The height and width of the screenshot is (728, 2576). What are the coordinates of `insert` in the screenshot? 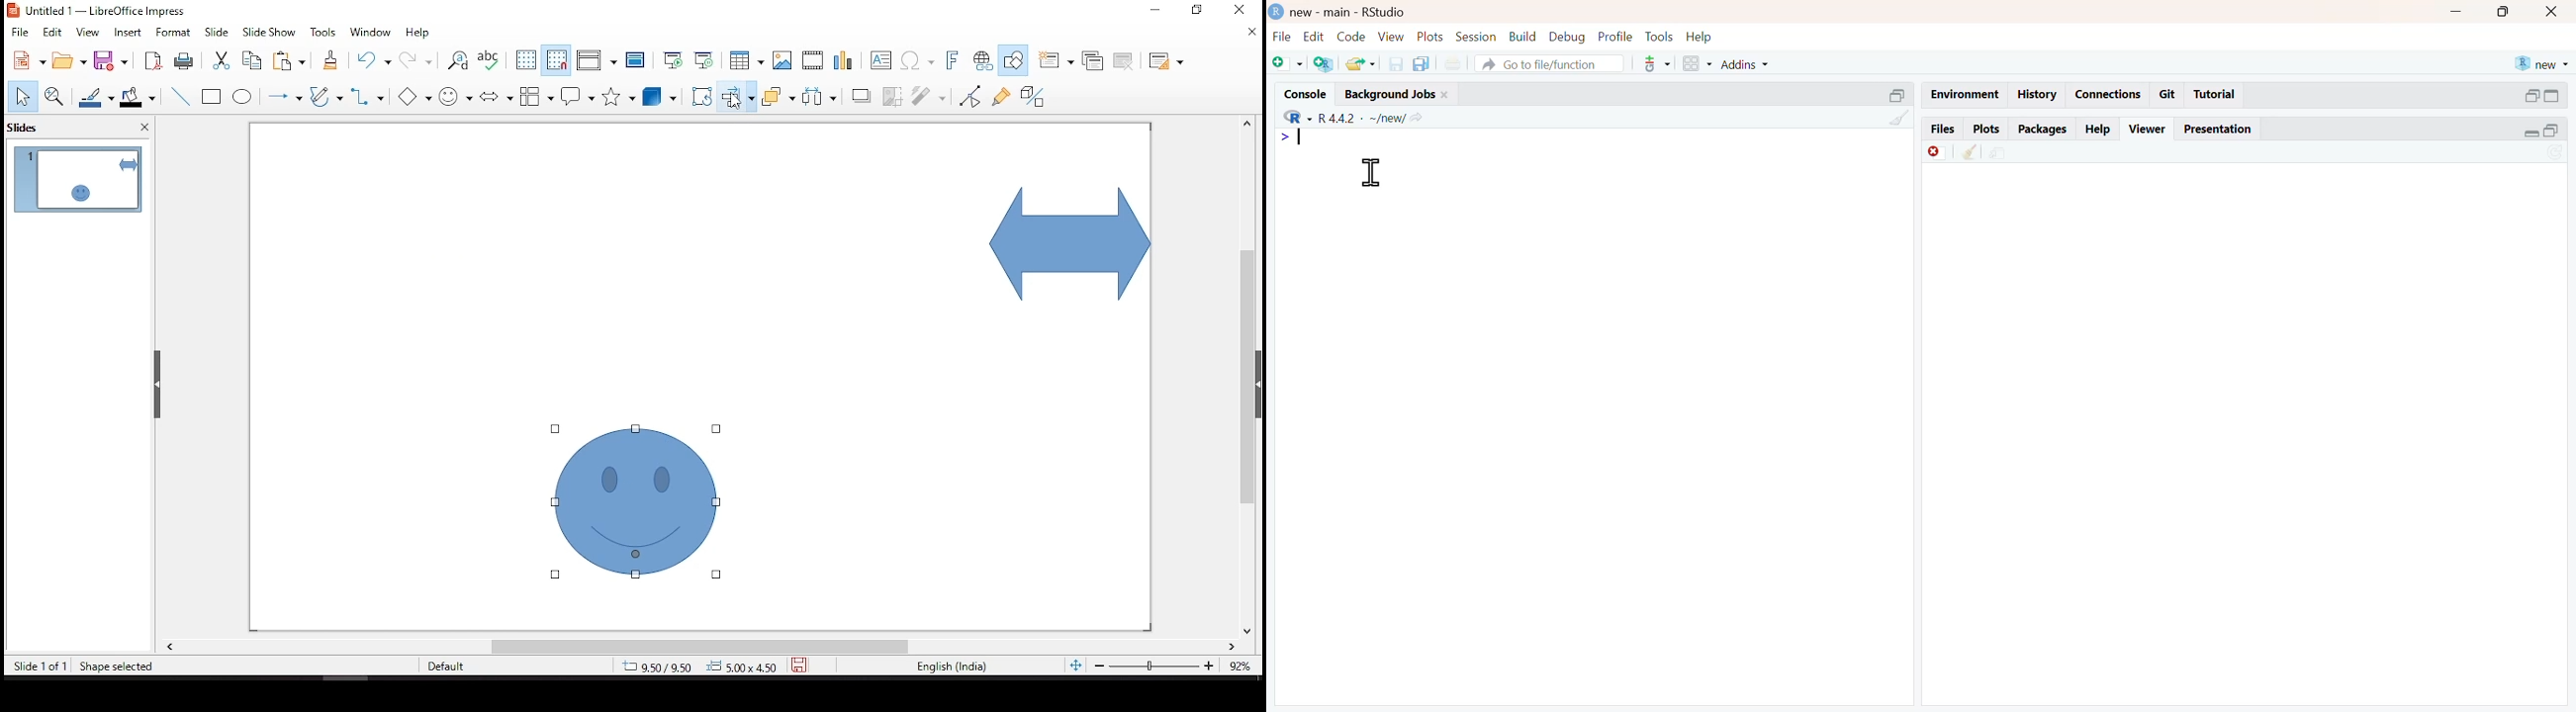 It's located at (131, 35).